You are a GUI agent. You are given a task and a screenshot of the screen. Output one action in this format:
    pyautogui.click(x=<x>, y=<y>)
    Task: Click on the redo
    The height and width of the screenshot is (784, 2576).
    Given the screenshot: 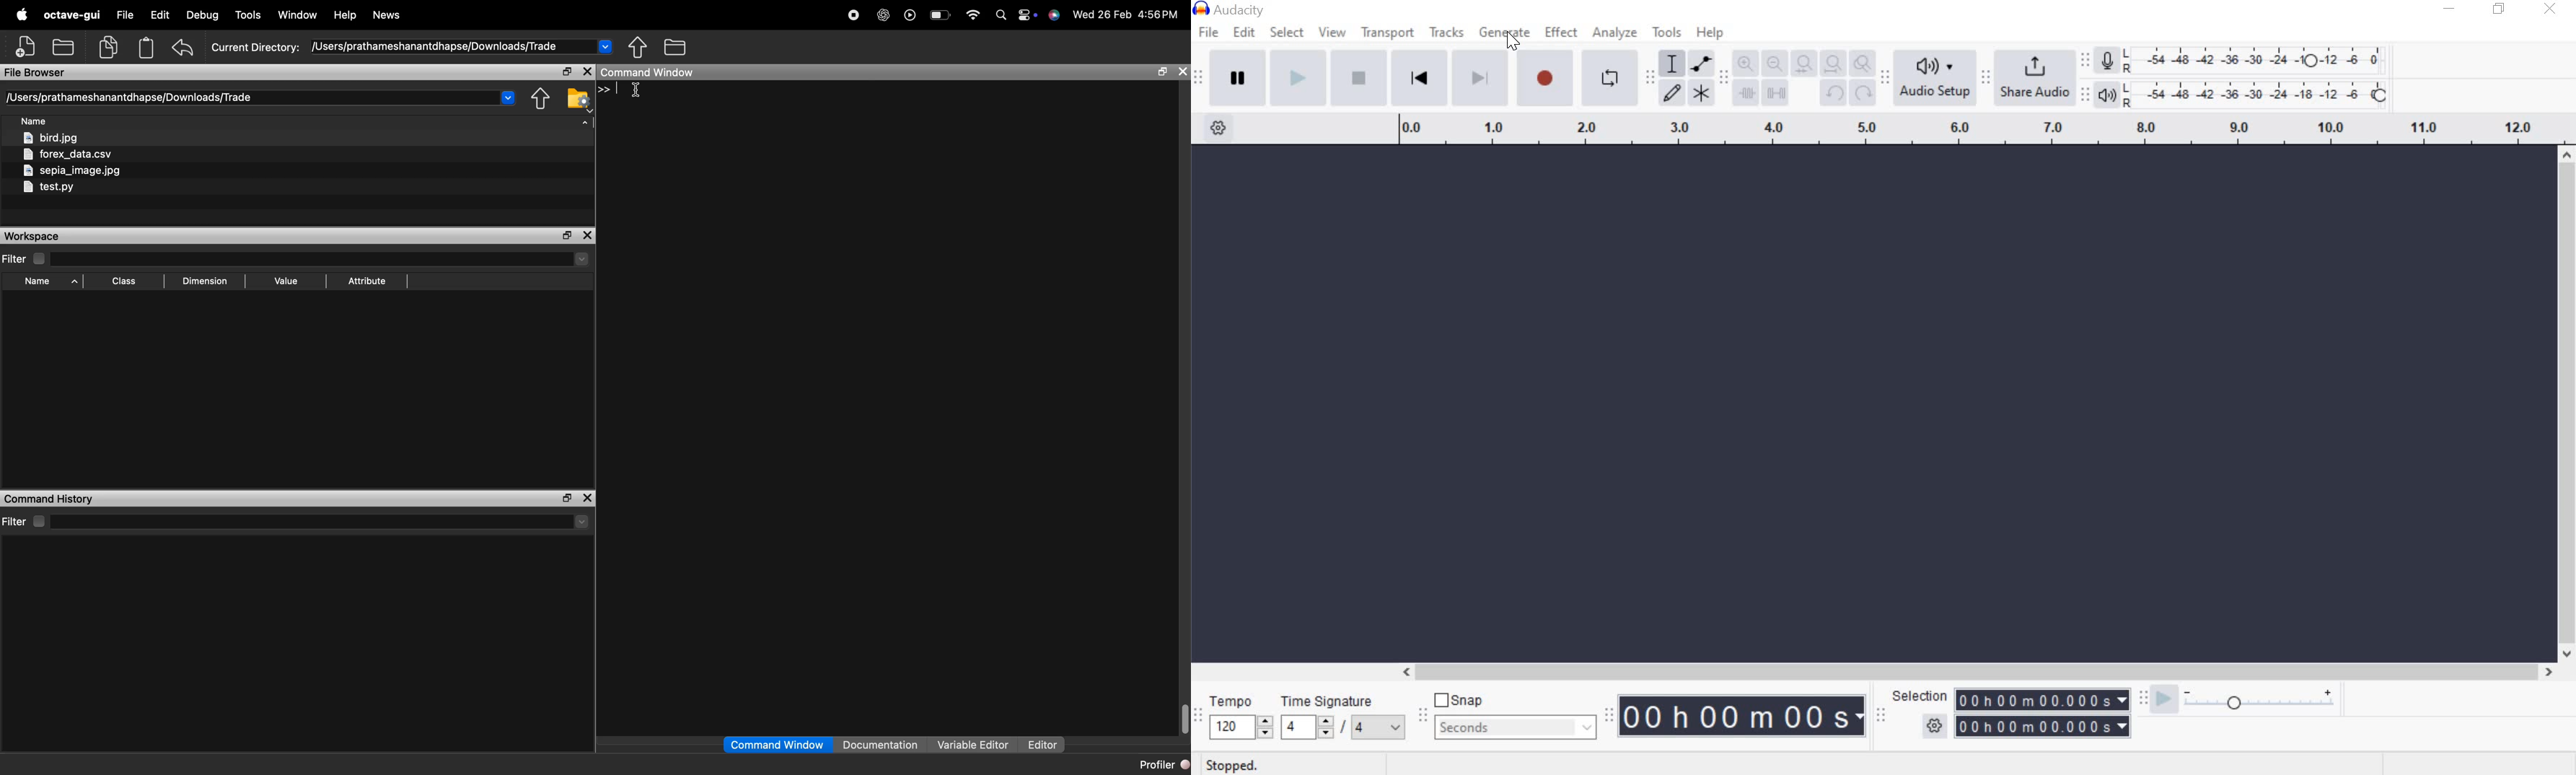 What is the action you would take?
    pyautogui.click(x=1862, y=92)
    